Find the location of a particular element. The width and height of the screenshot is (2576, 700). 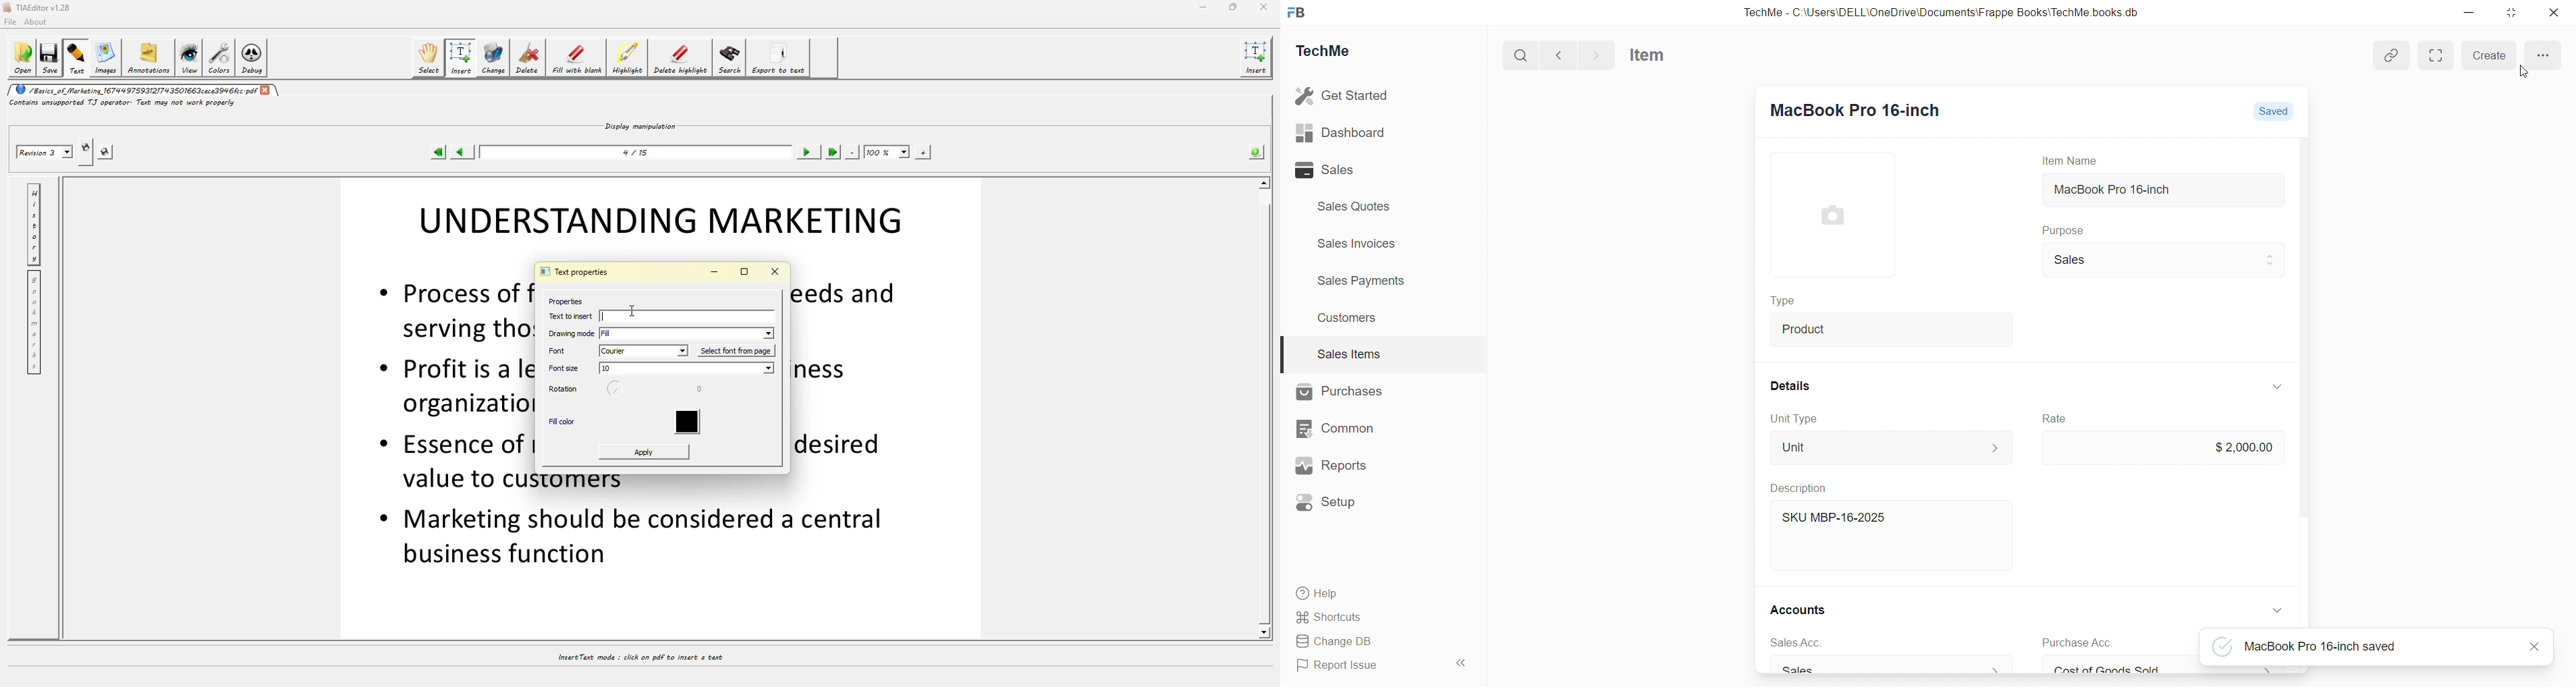

SKU MBP-16-2025| is located at coordinates (1834, 517).